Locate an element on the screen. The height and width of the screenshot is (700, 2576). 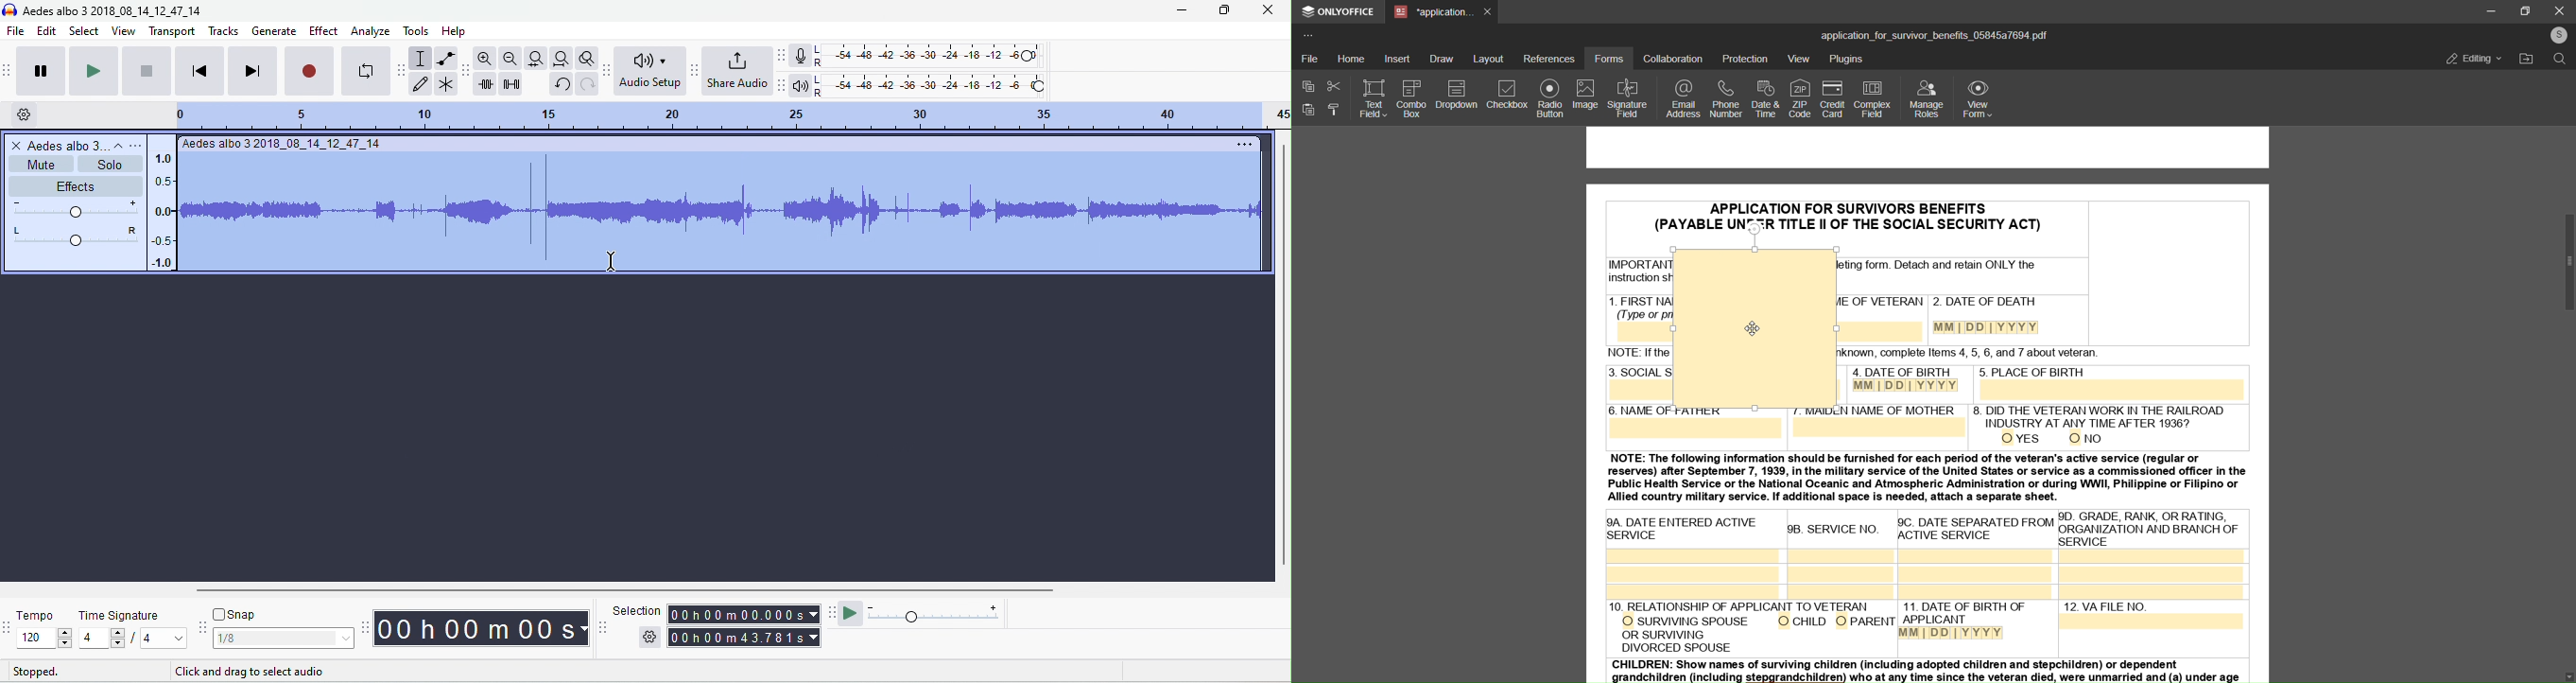
tab name is located at coordinates (1432, 13).